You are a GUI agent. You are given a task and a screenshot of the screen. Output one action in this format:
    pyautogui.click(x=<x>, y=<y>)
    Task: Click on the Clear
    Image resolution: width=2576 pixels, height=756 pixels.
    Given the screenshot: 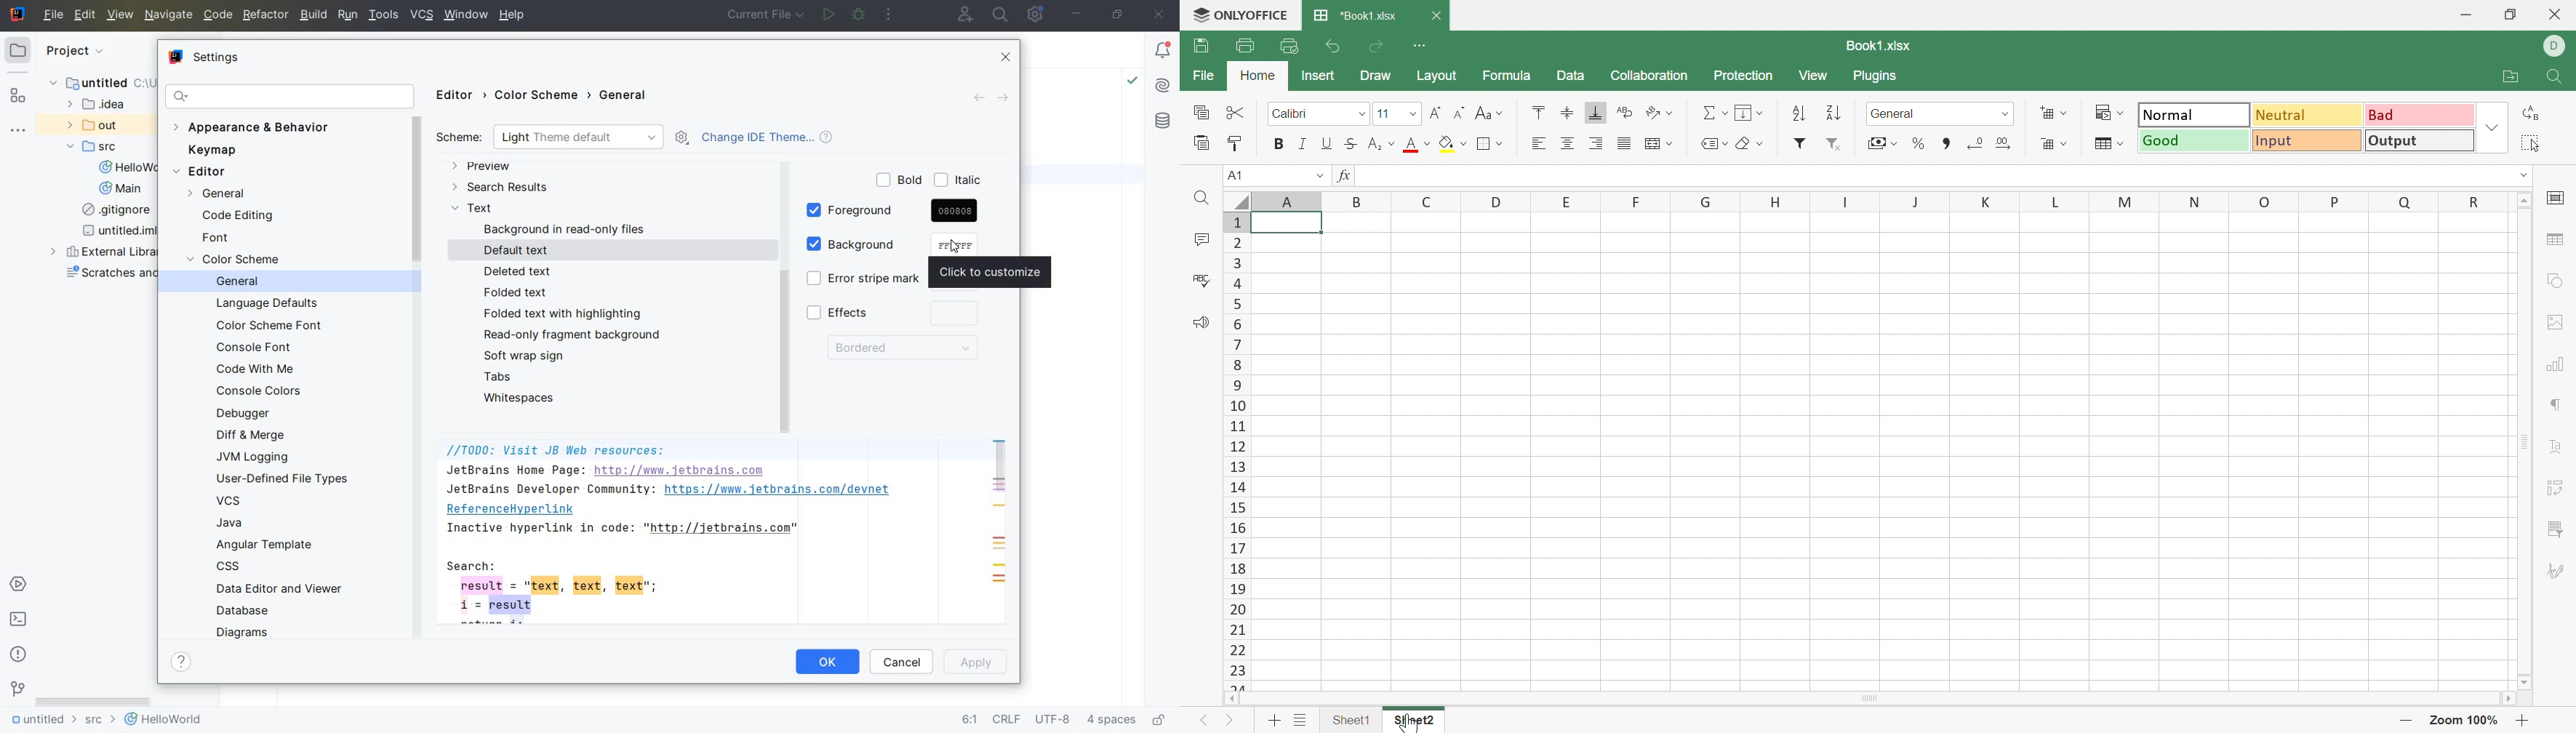 What is the action you would take?
    pyautogui.click(x=1745, y=145)
    